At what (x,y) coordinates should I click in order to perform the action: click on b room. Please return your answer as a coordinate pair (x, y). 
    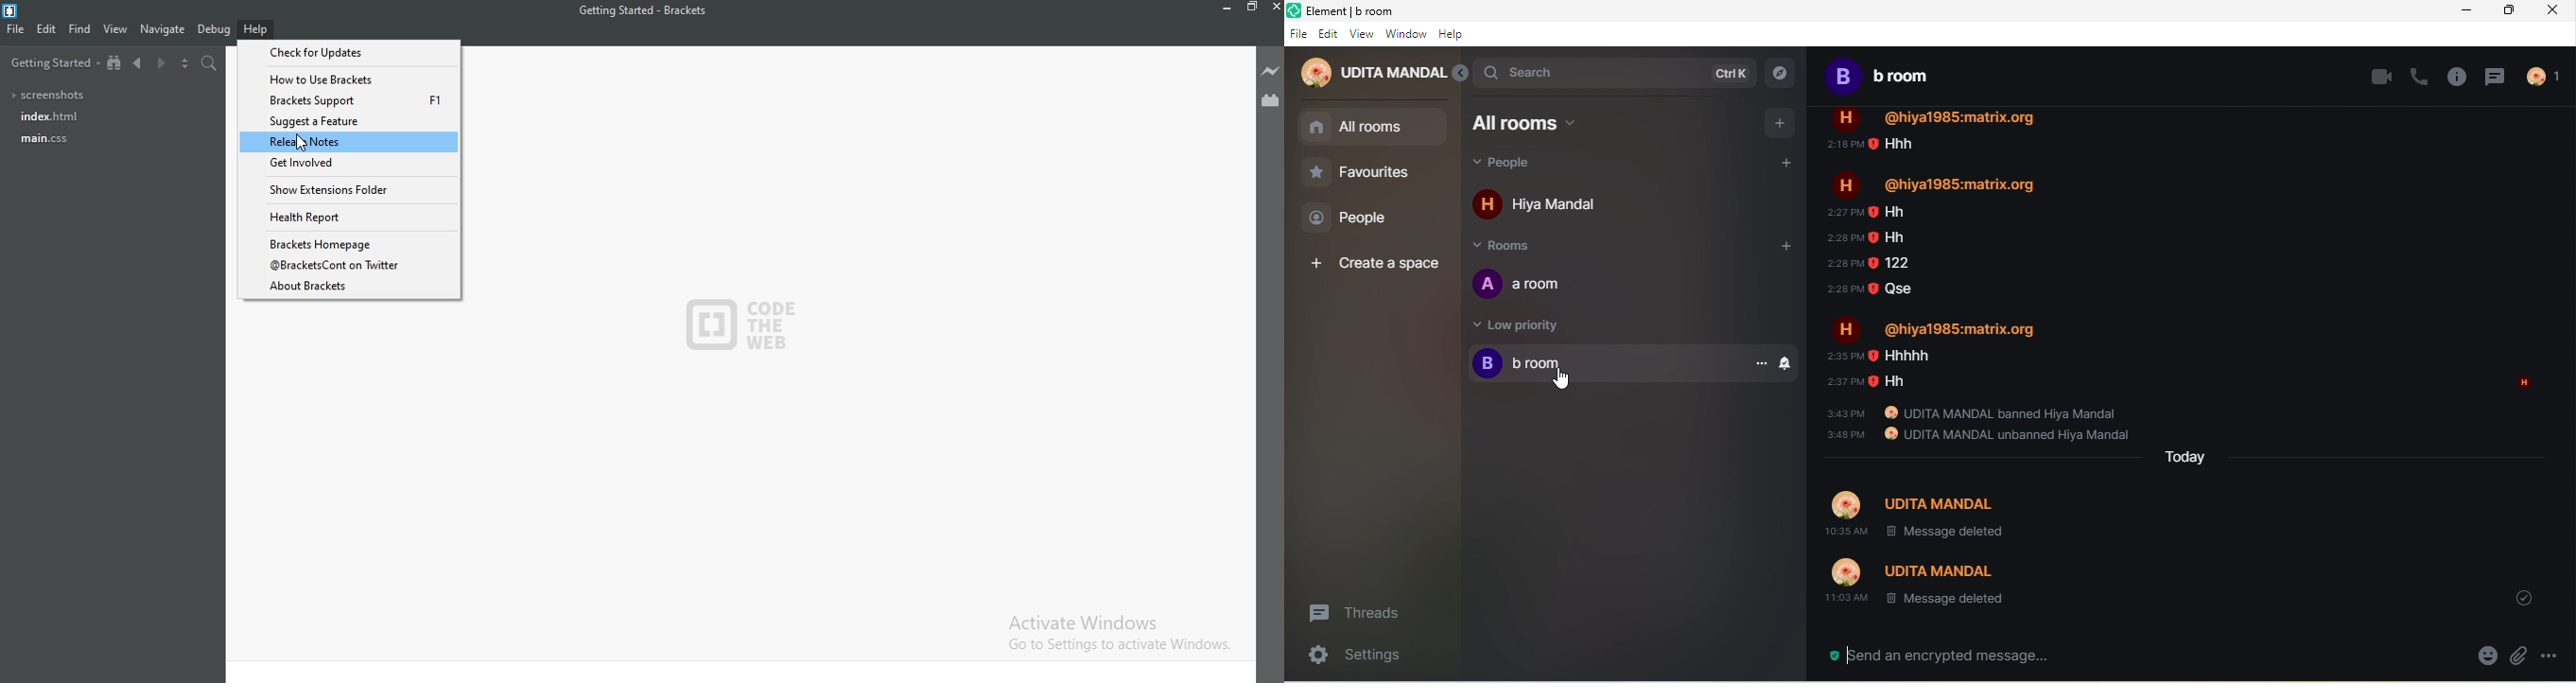
    Looking at the image, I should click on (1890, 80).